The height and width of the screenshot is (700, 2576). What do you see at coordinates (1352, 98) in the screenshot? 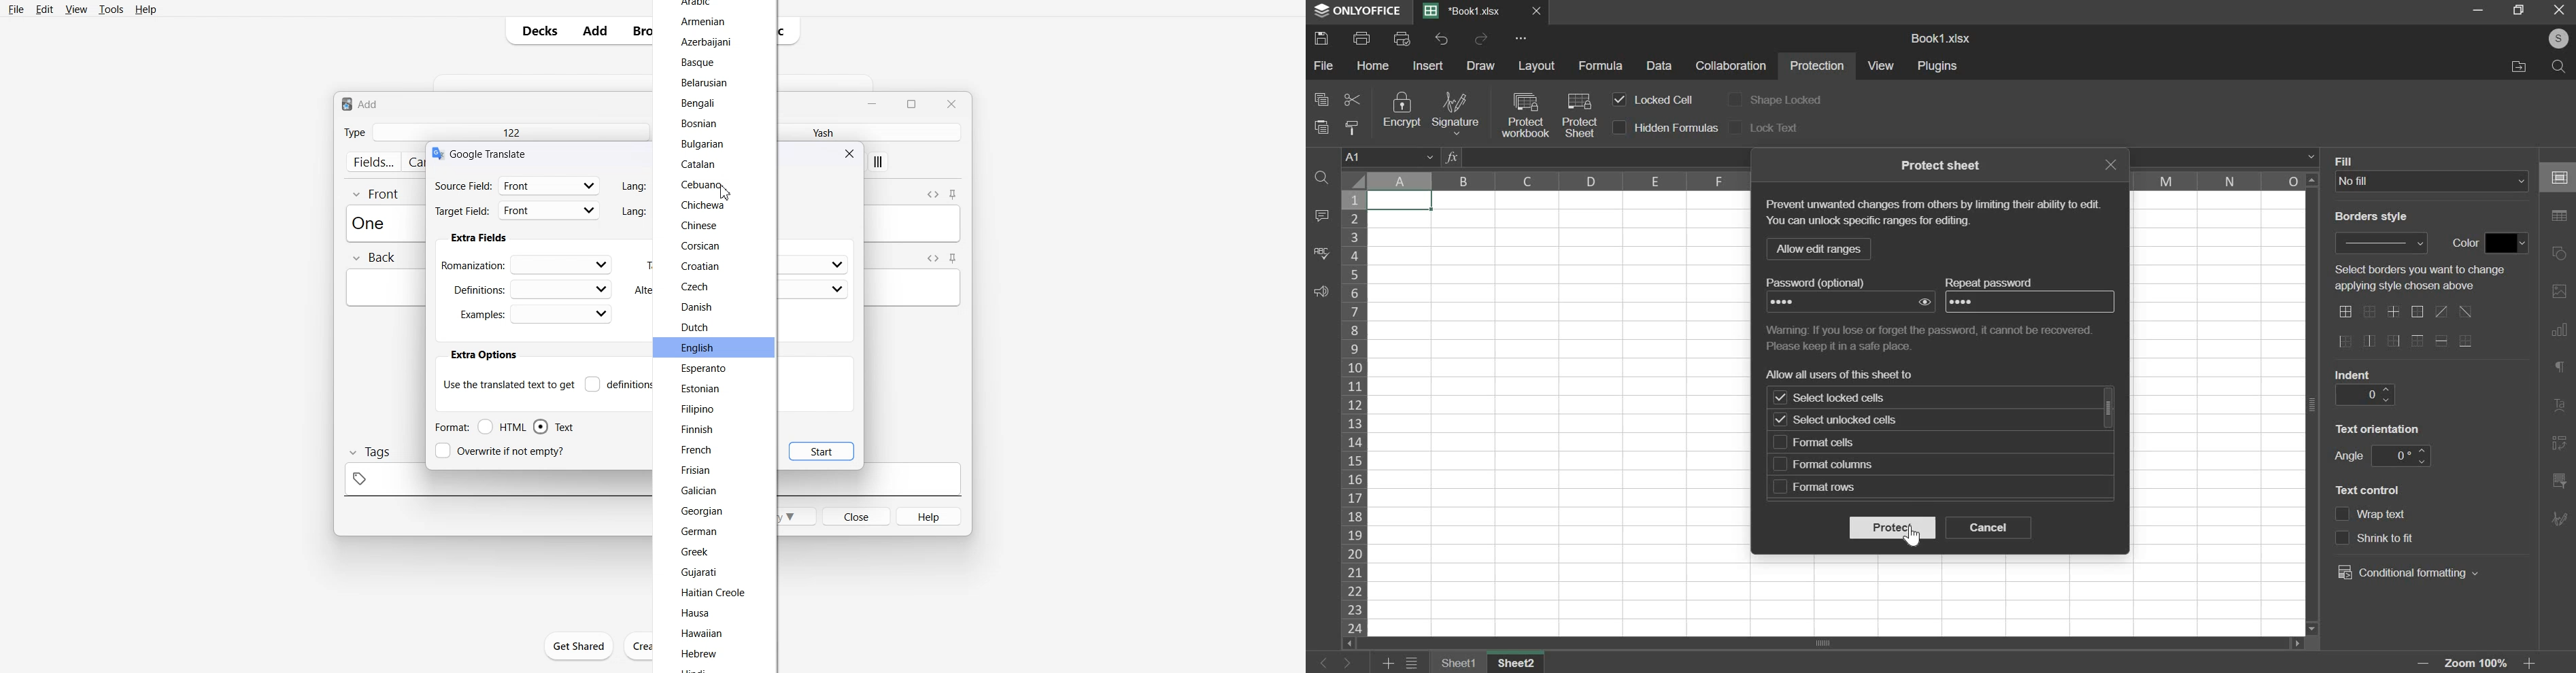
I see `cut` at bounding box center [1352, 98].